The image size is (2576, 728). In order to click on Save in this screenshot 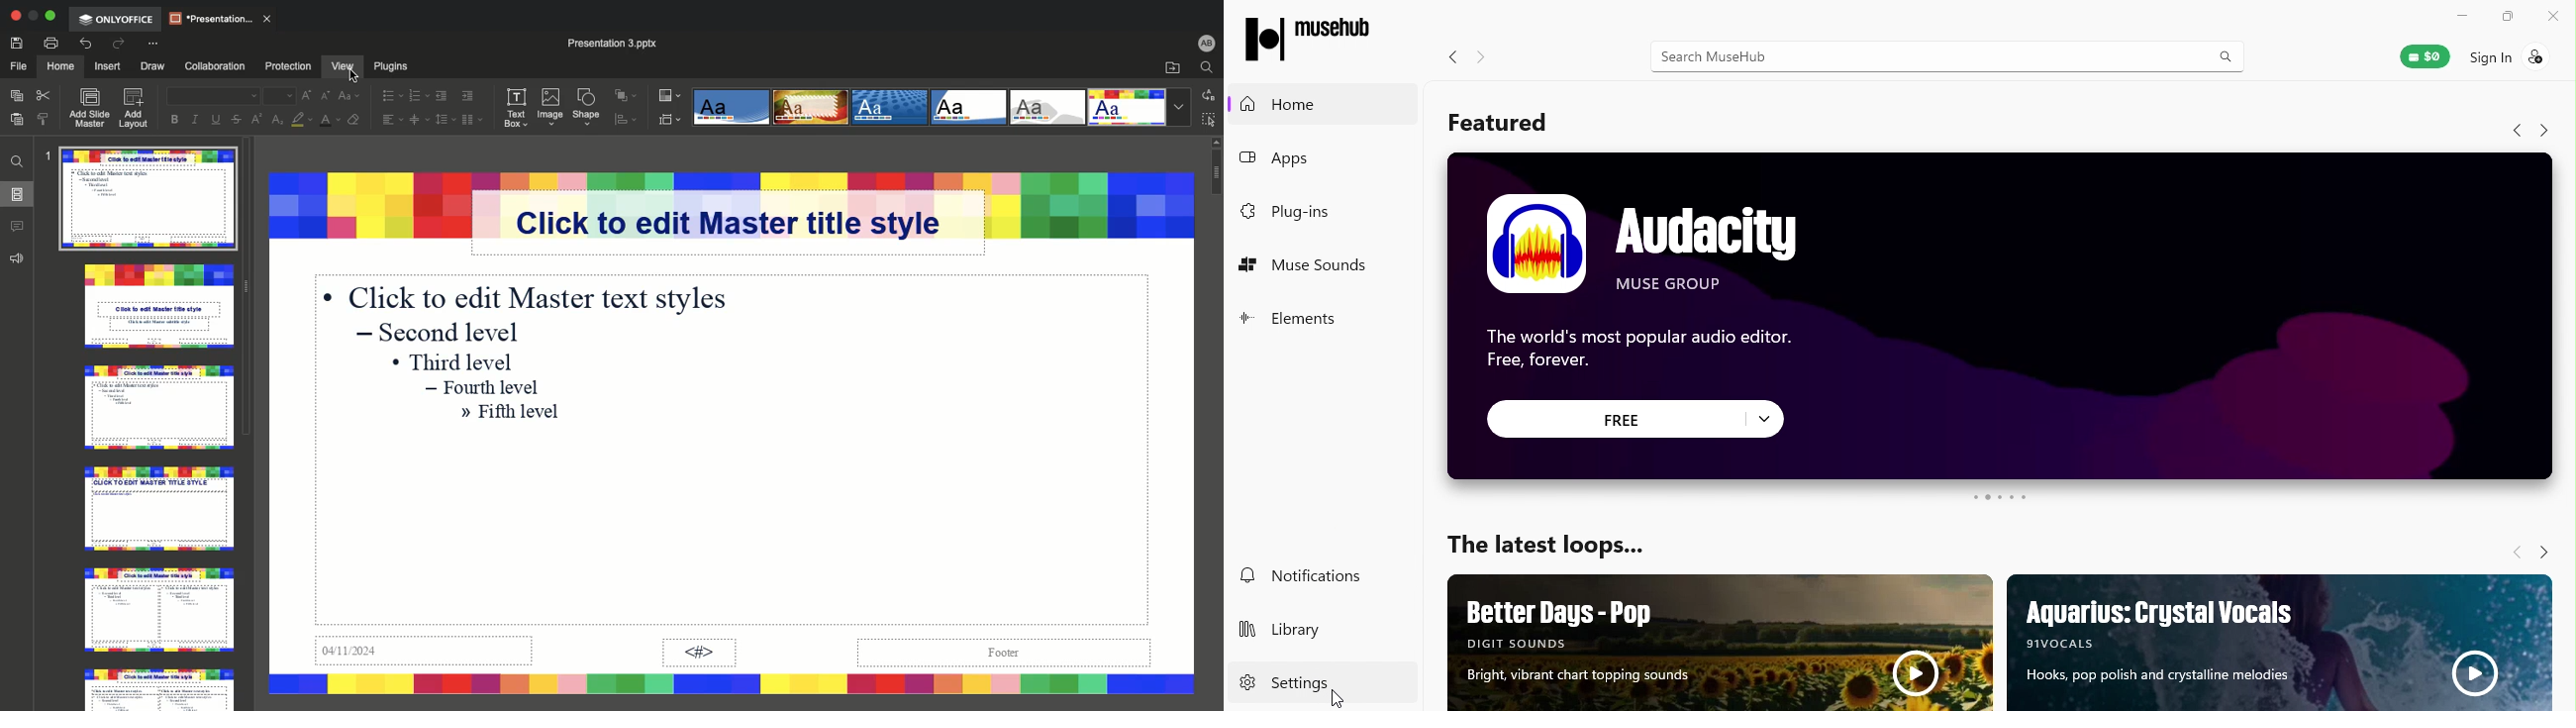, I will do `click(16, 43)`.